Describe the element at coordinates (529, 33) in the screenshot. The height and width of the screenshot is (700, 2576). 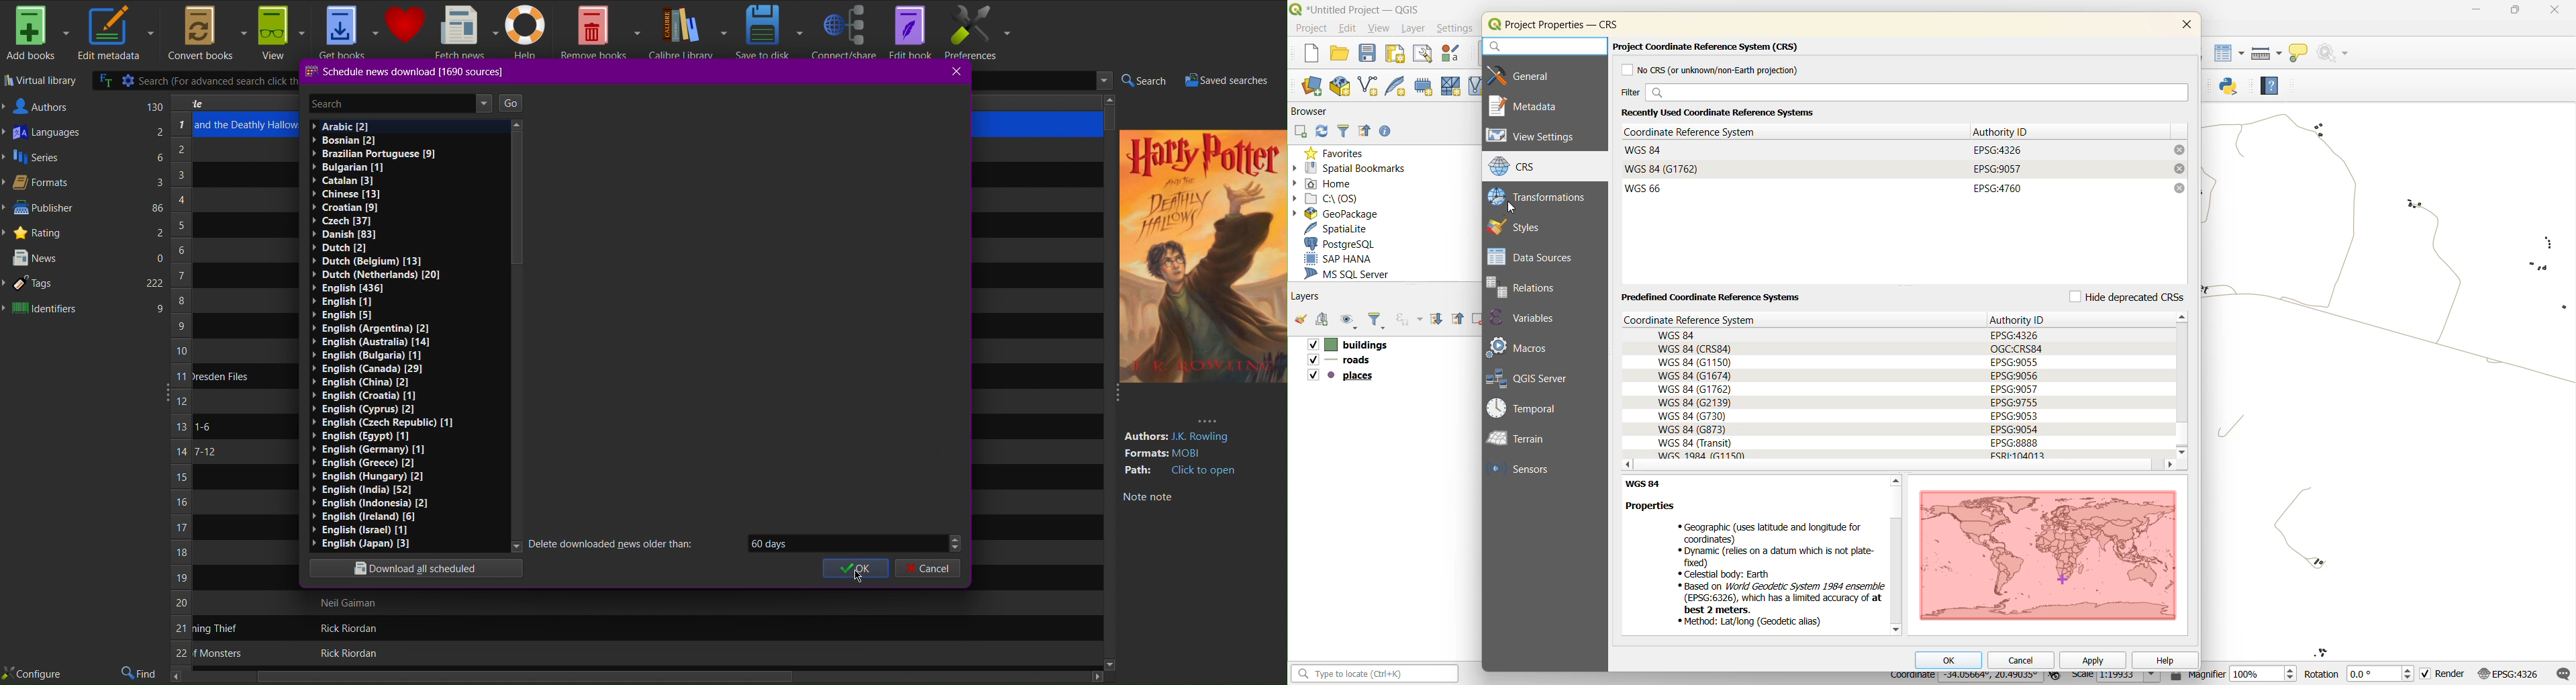
I see `Help` at that location.